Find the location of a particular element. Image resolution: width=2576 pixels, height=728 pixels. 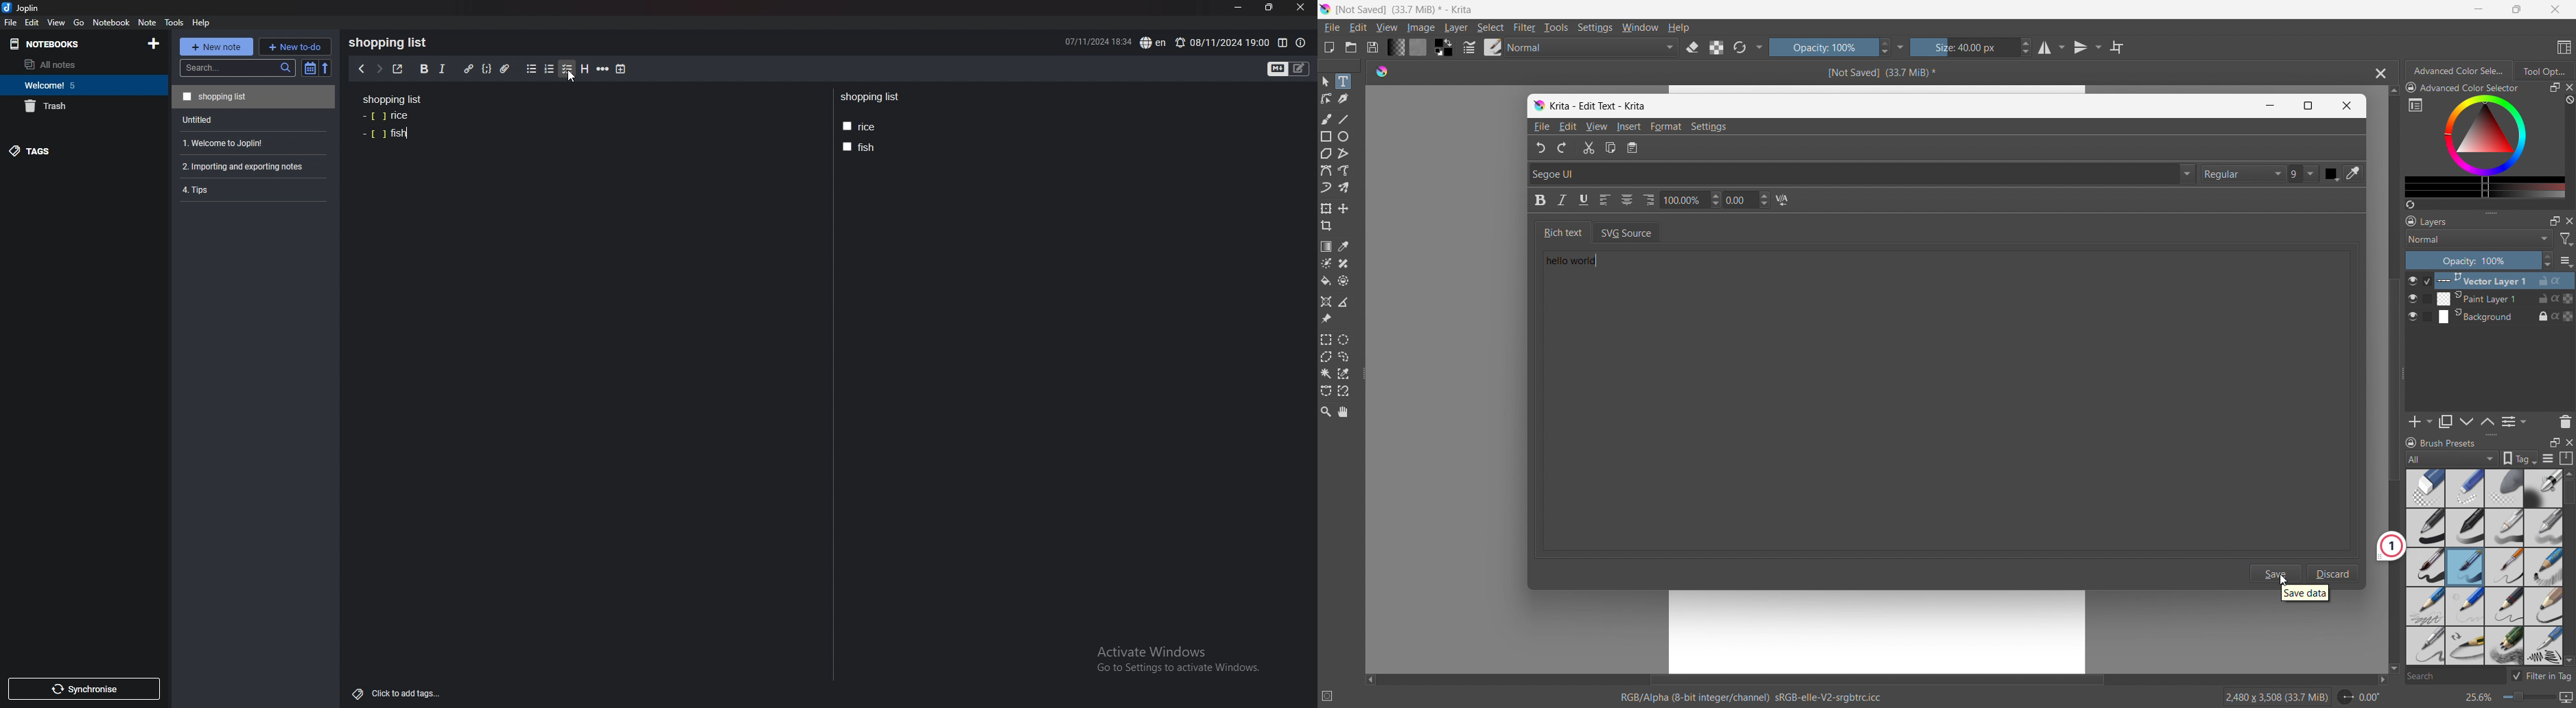

bold pencil is located at coordinates (2545, 607).